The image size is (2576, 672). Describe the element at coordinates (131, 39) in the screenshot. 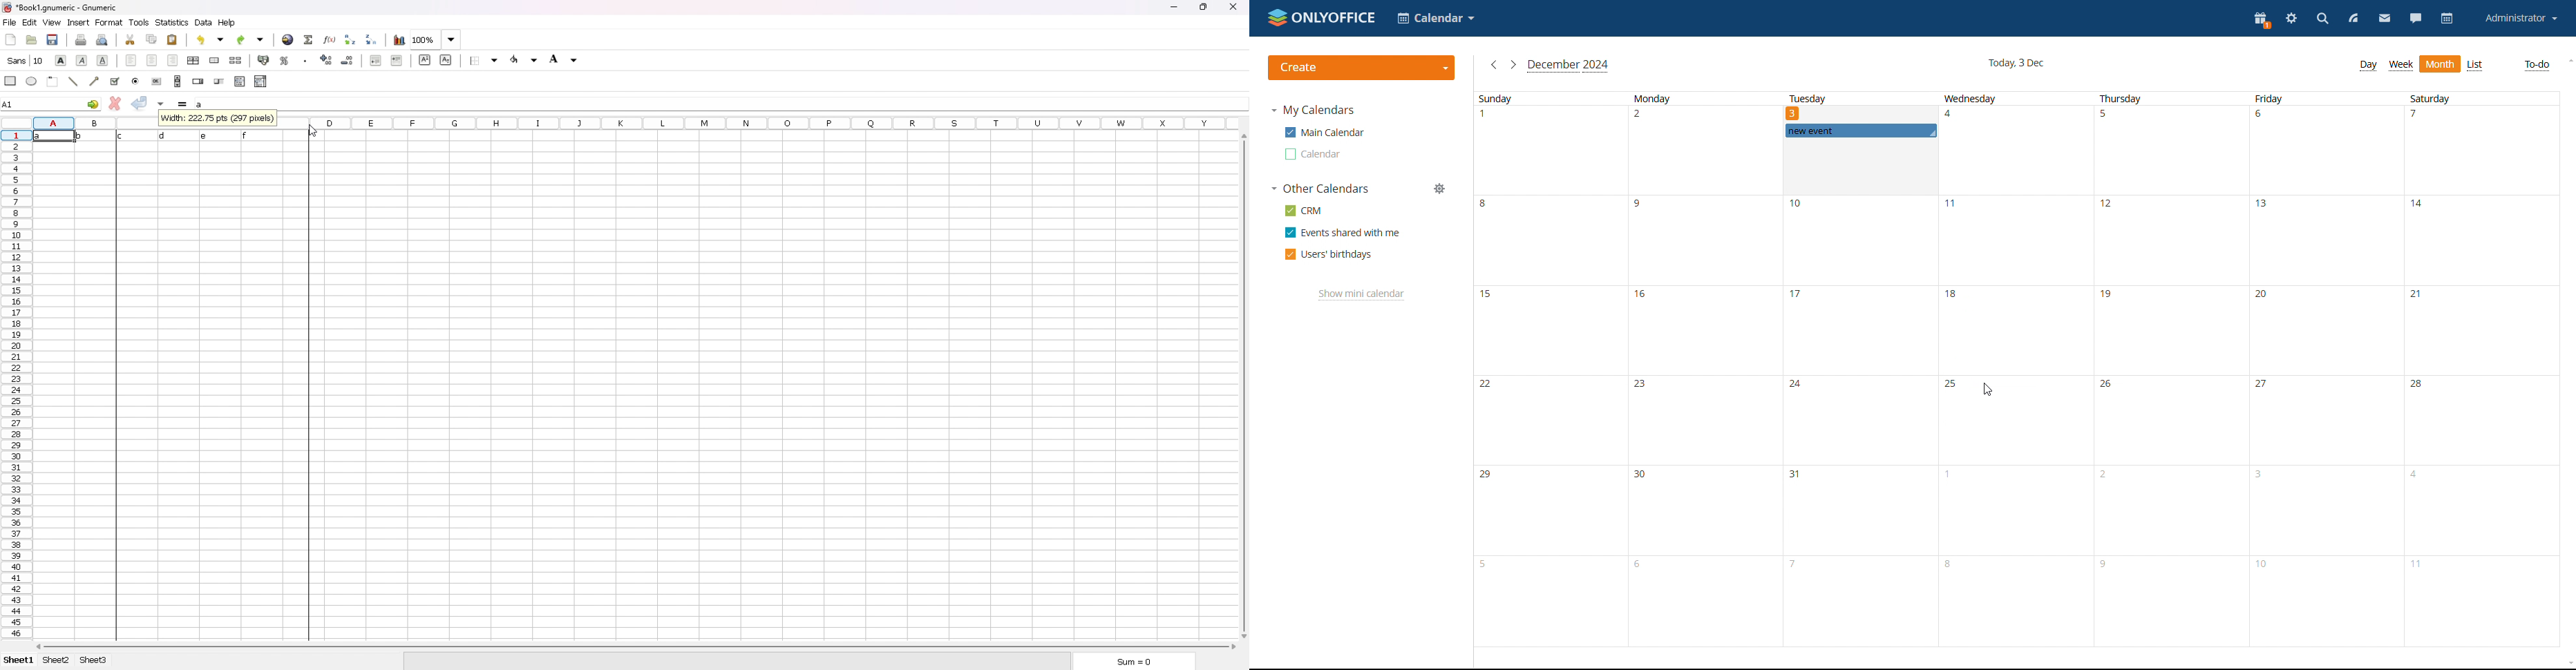

I see `cut` at that location.